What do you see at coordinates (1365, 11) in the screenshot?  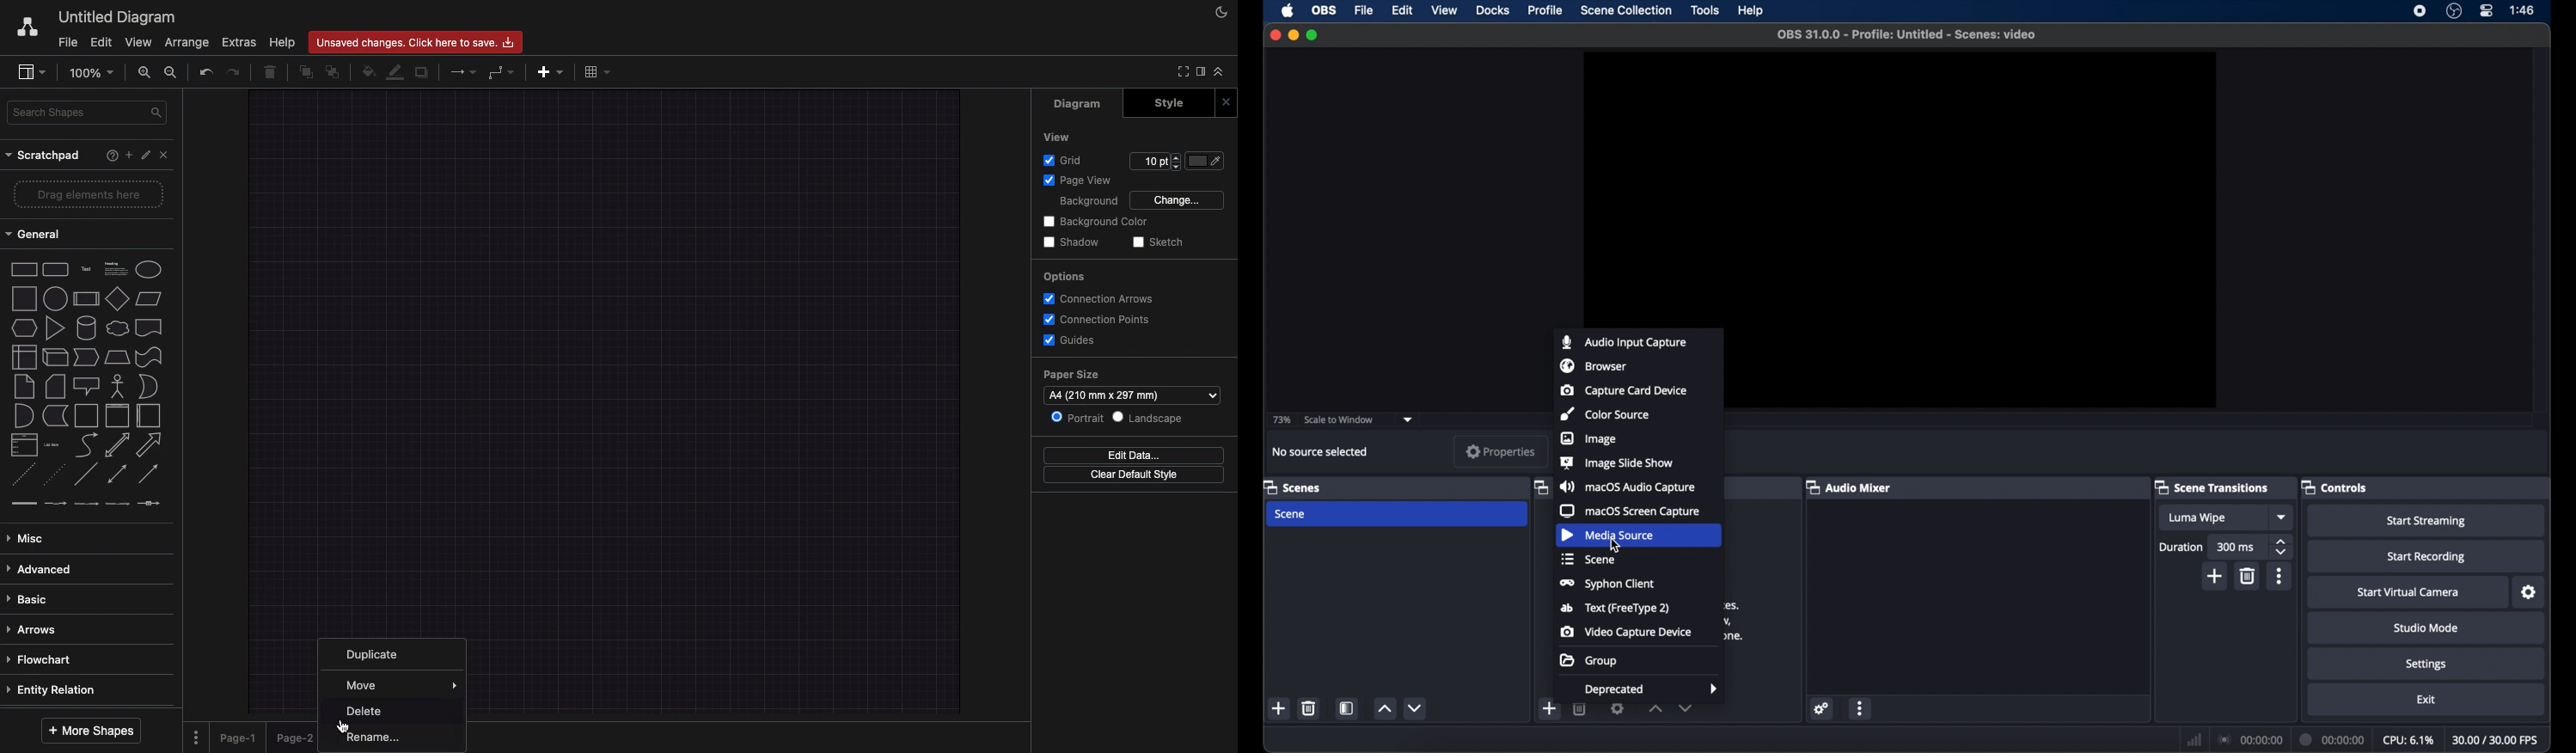 I see `file` at bounding box center [1365, 11].